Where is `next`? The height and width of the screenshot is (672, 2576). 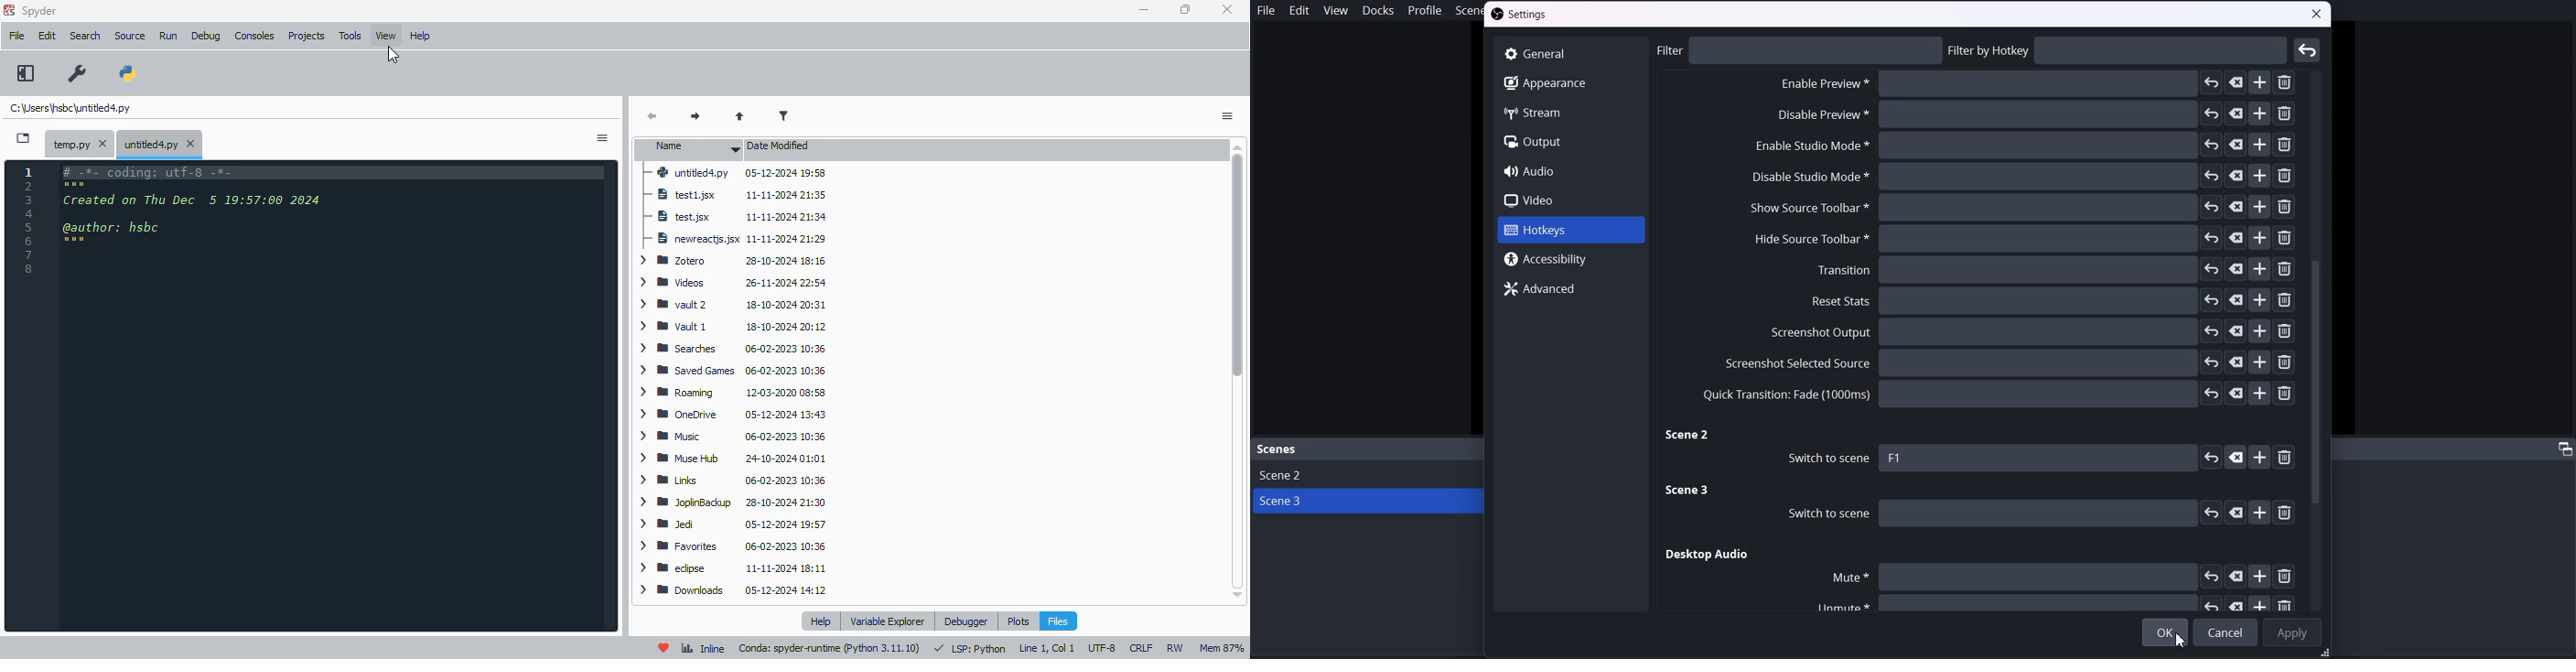
next is located at coordinates (697, 117).